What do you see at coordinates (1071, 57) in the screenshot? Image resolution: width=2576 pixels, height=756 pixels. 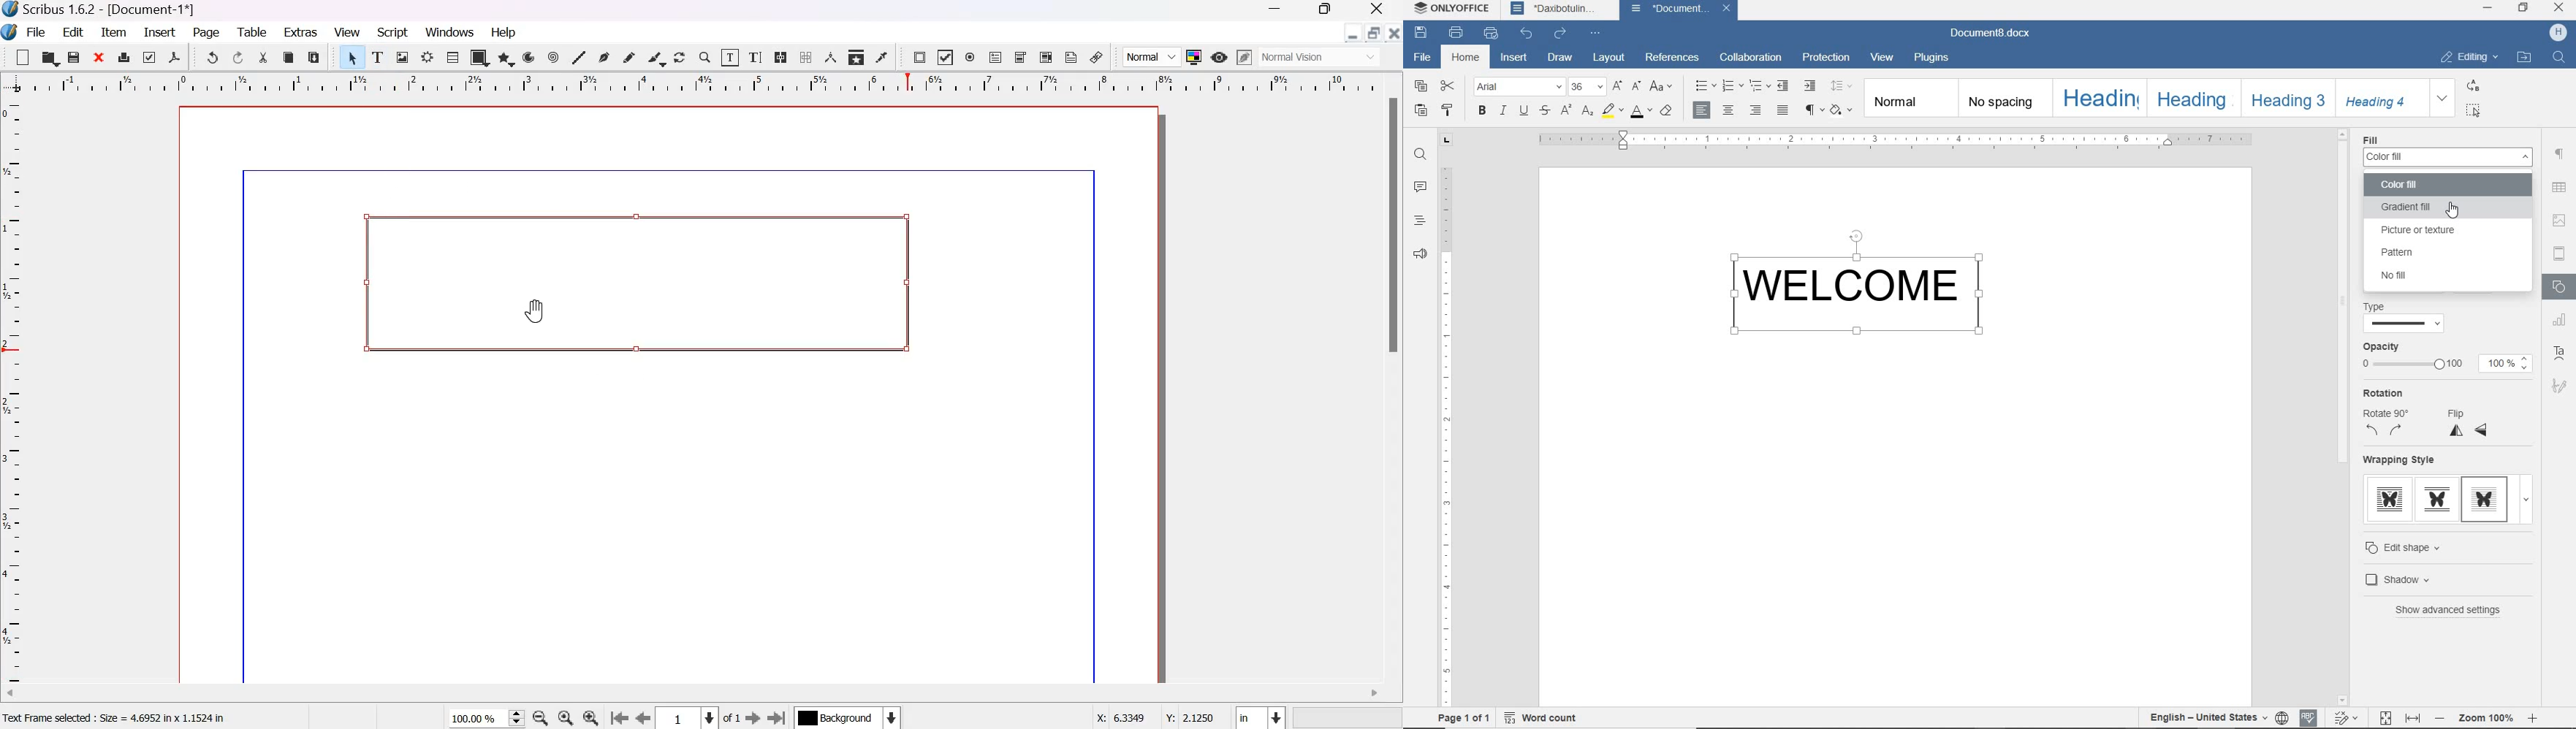 I see `Text Annotation` at bounding box center [1071, 57].